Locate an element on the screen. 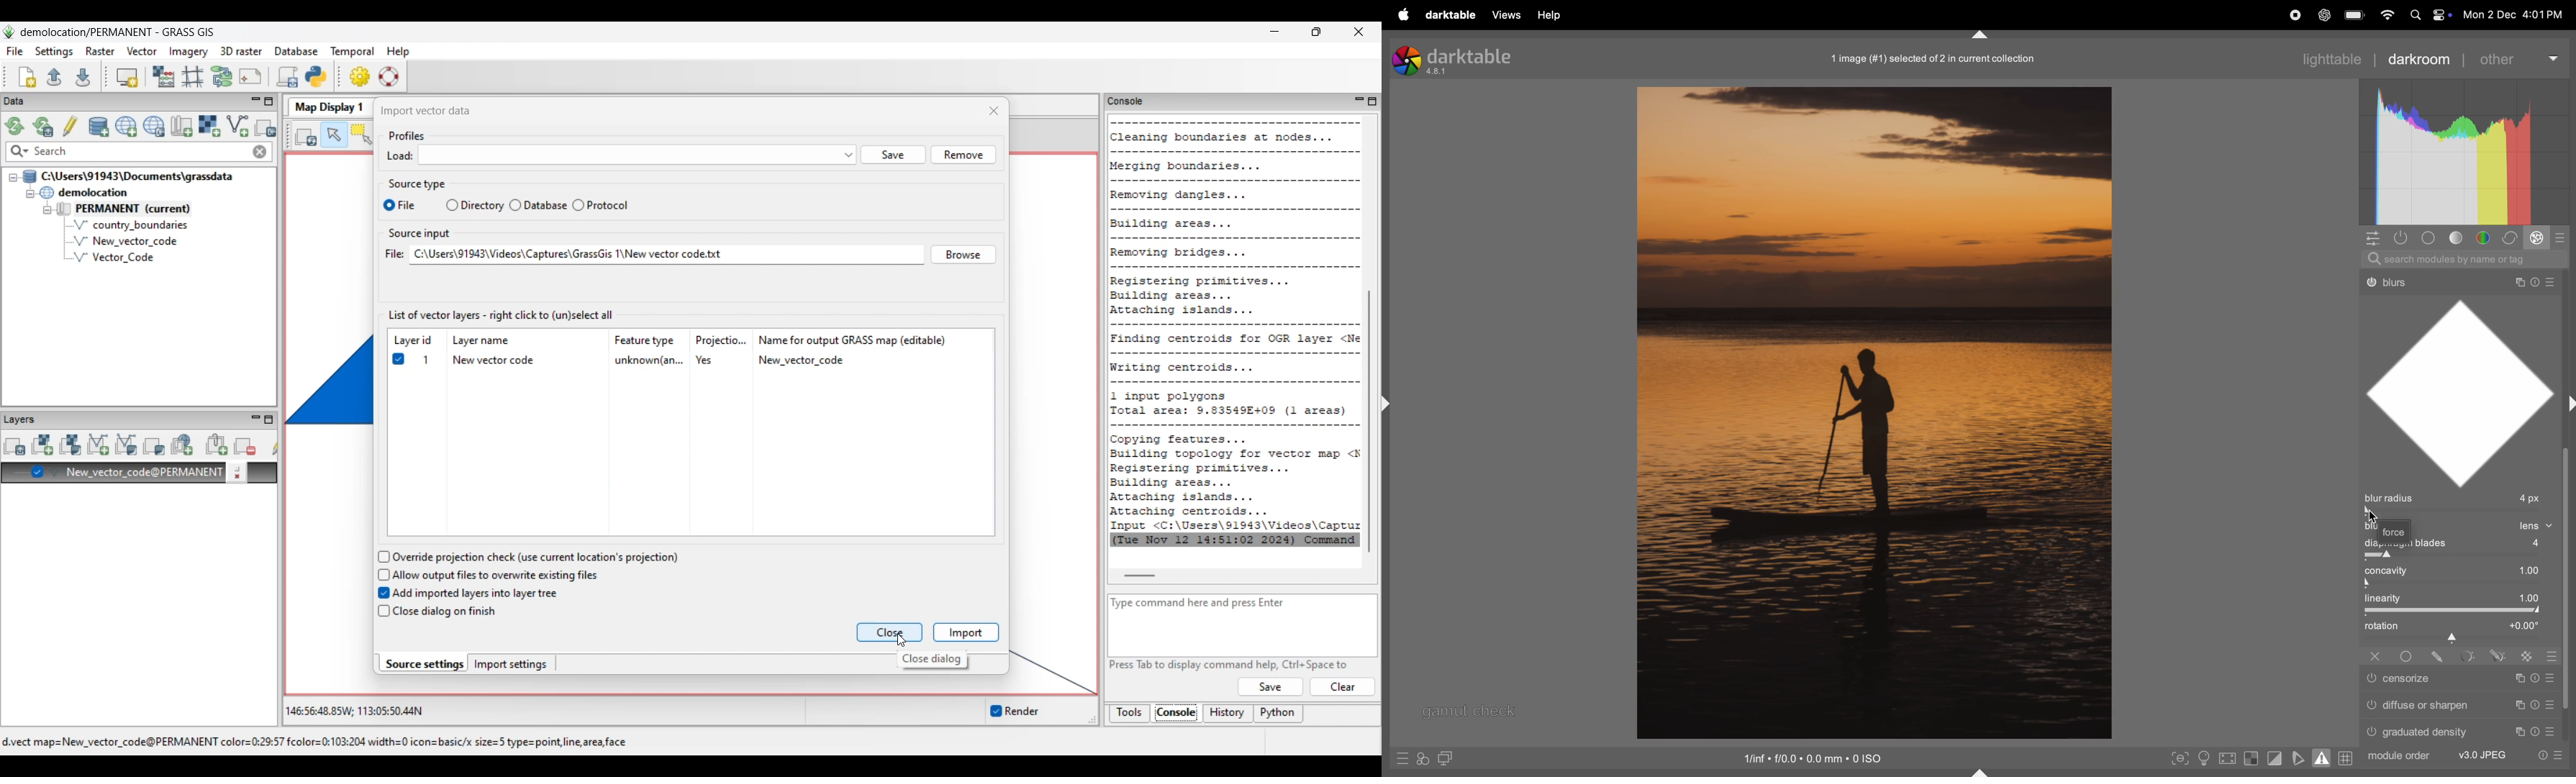 The height and width of the screenshot is (784, 2576). iso satandard is located at coordinates (1814, 757).